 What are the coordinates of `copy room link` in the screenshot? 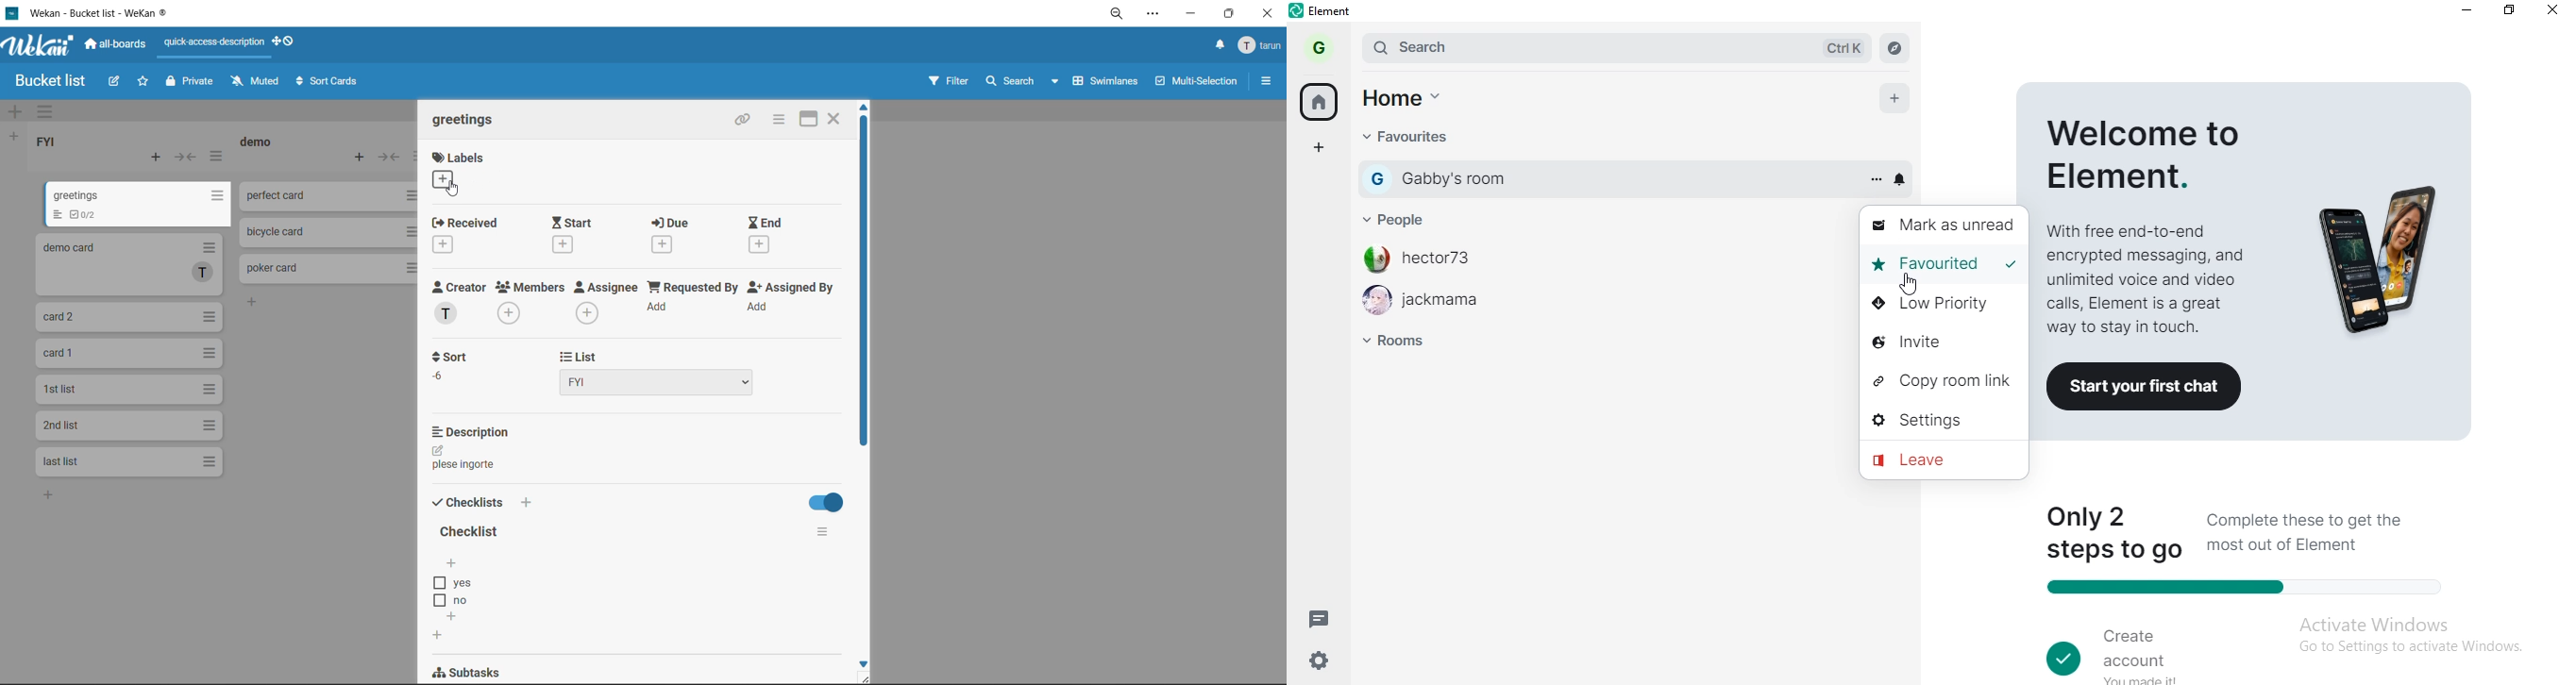 It's located at (1940, 378).